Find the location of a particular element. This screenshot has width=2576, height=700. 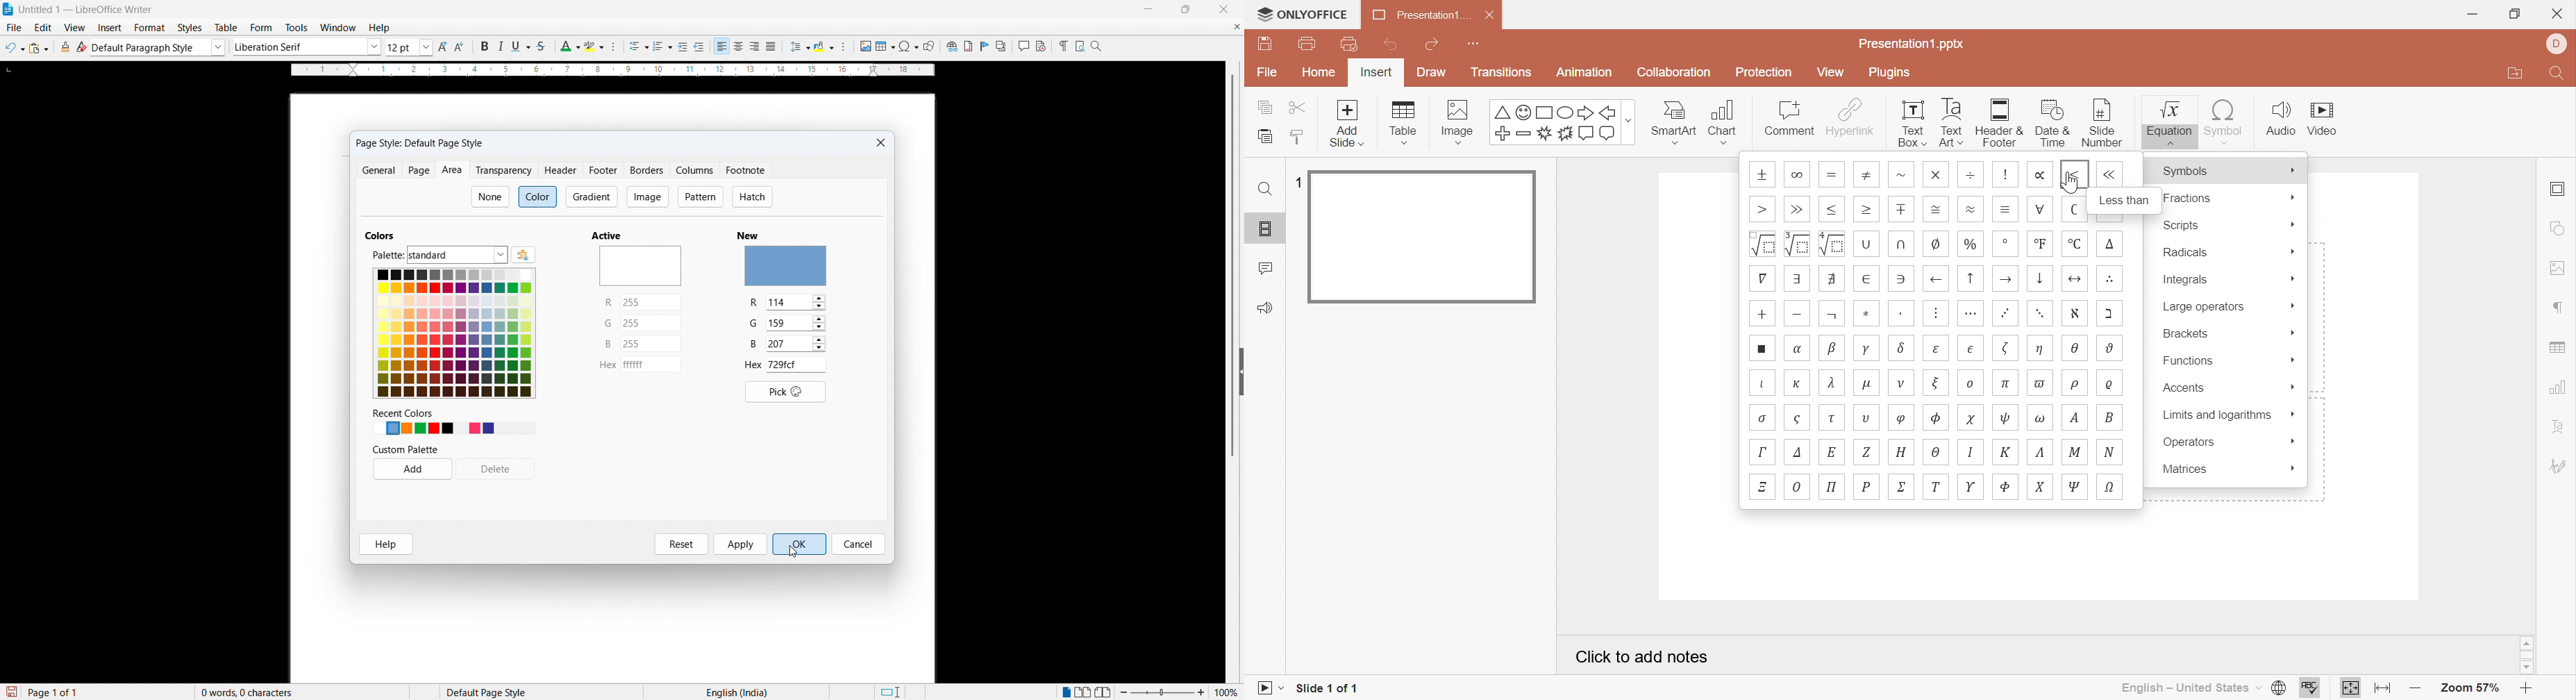

G is located at coordinates (754, 323).